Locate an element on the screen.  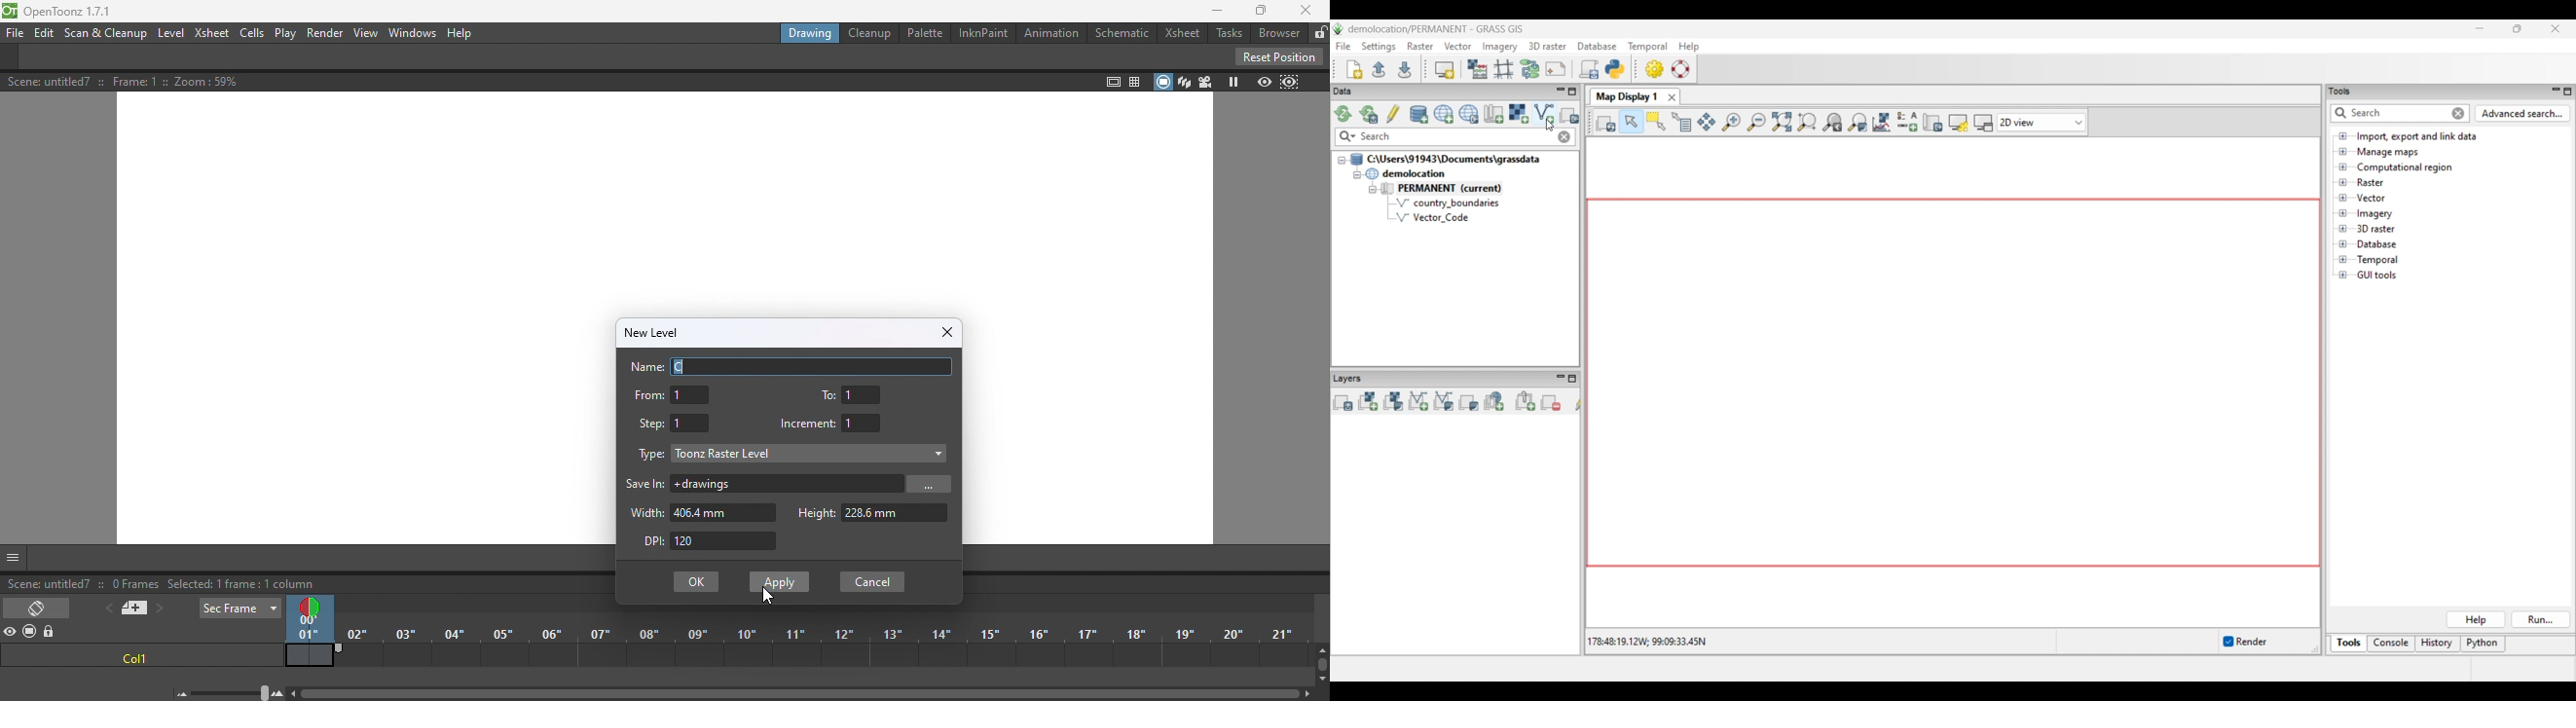
Play is located at coordinates (283, 34).